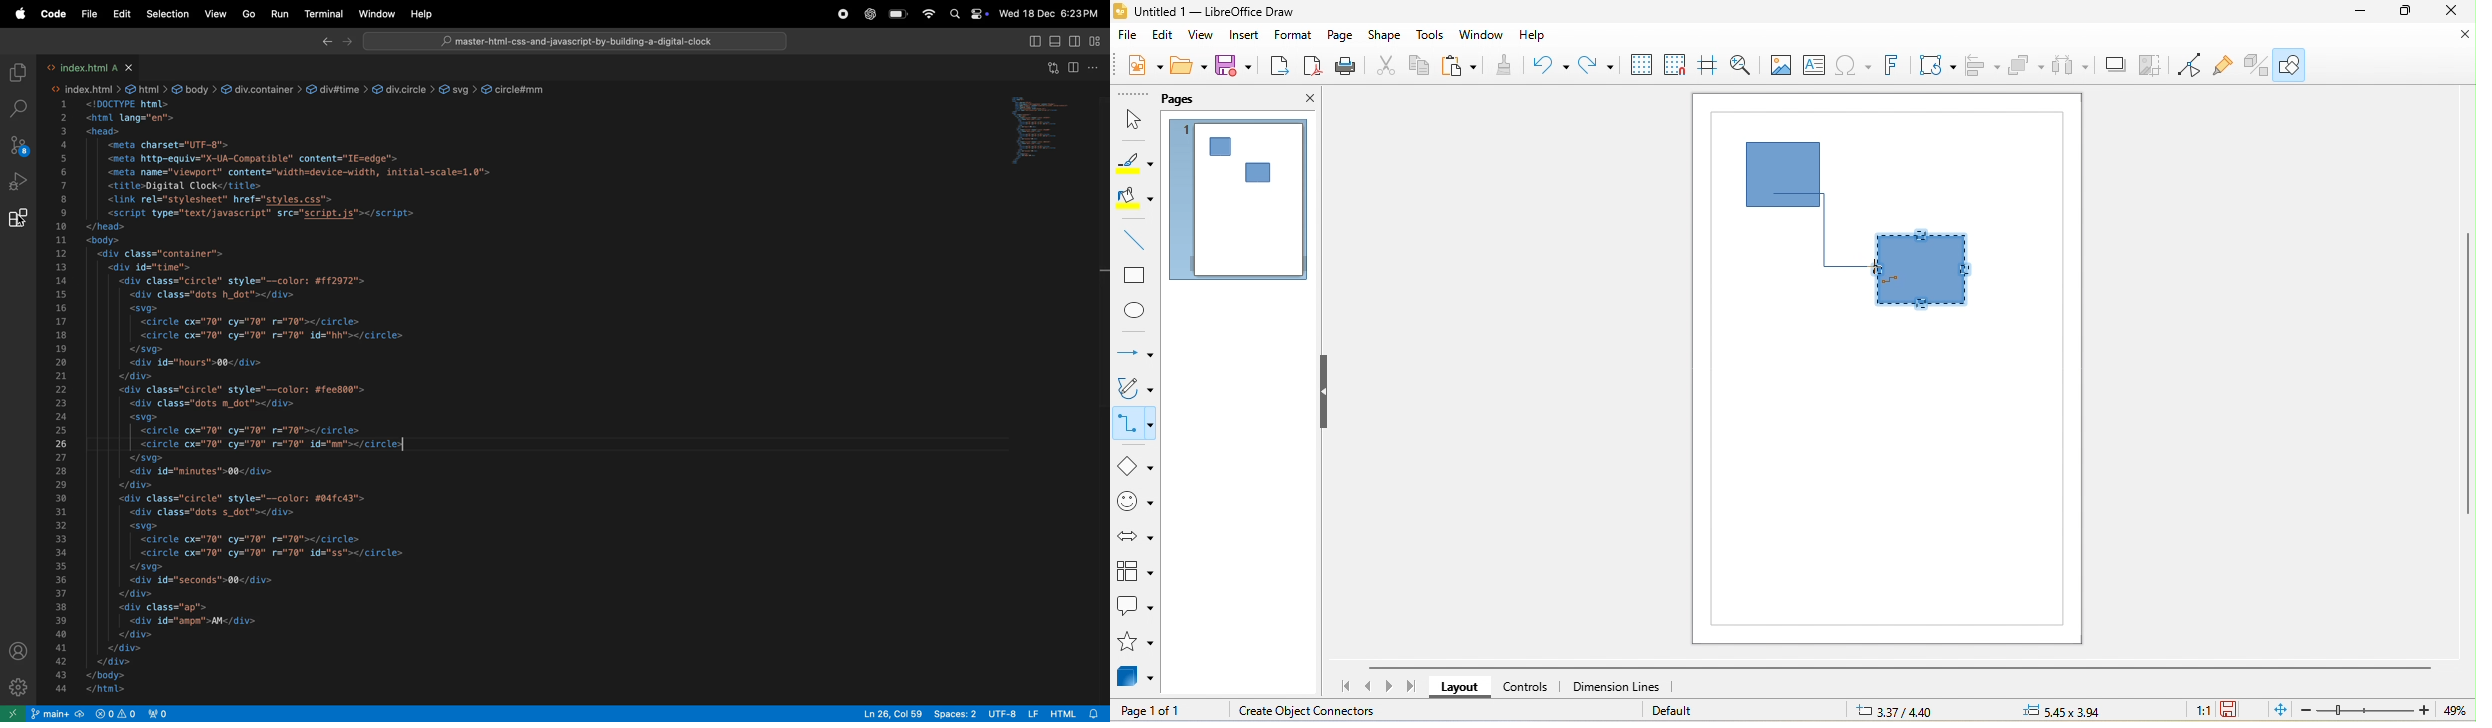 This screenshot has width=2492, height=728. I want to click on 3d objects, so click(1133, 677).